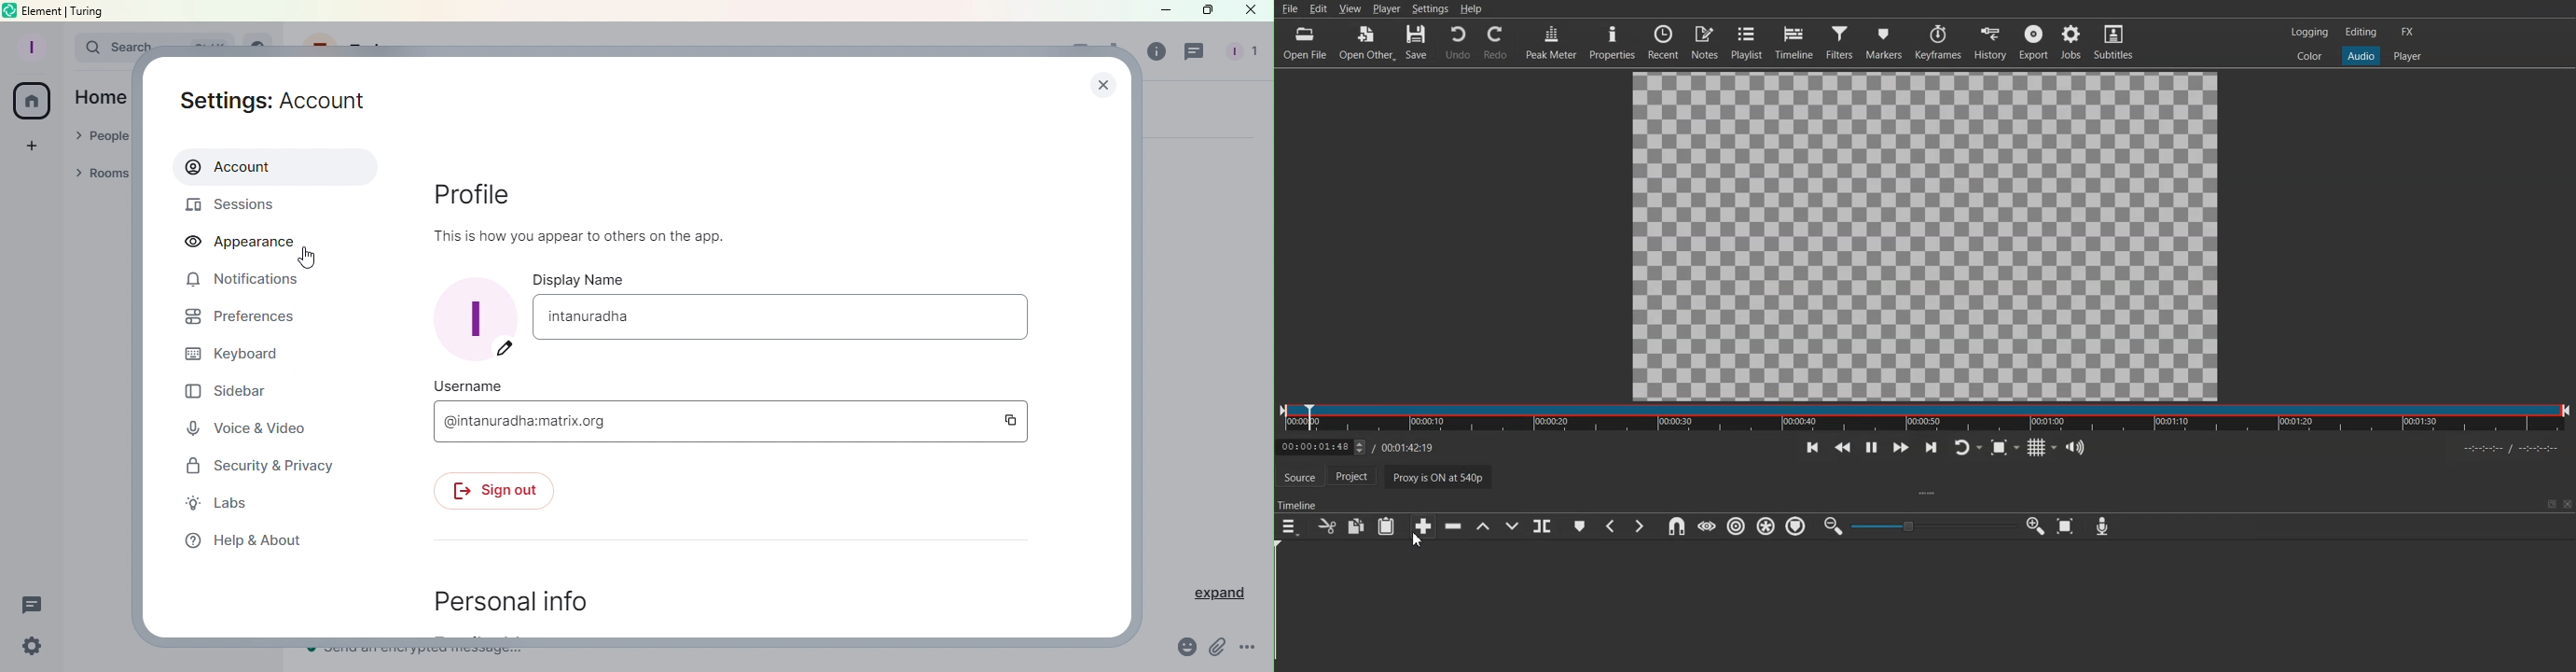 Image resolution: width=2576 pixels, height=672 pixels. Describe the element at coordinates (1457, 43) in the screenshot. I see `Undo` at that location.